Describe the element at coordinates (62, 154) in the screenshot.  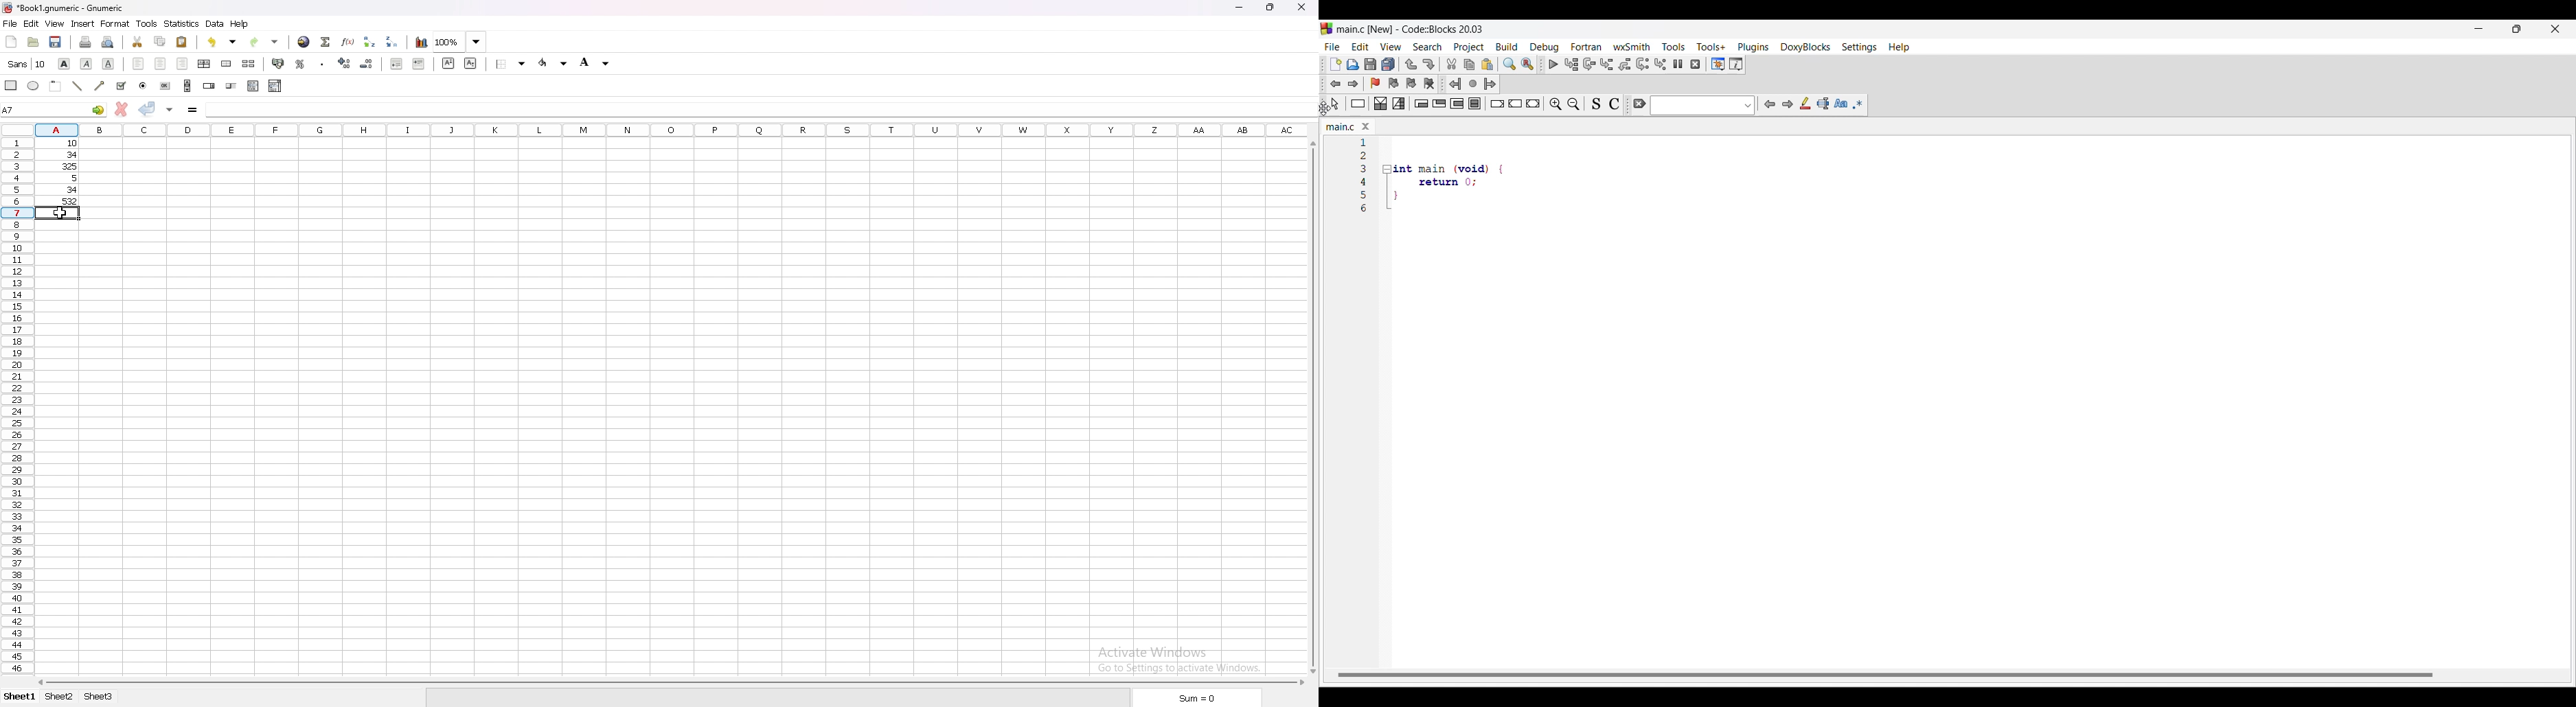
I see `34` at that location.